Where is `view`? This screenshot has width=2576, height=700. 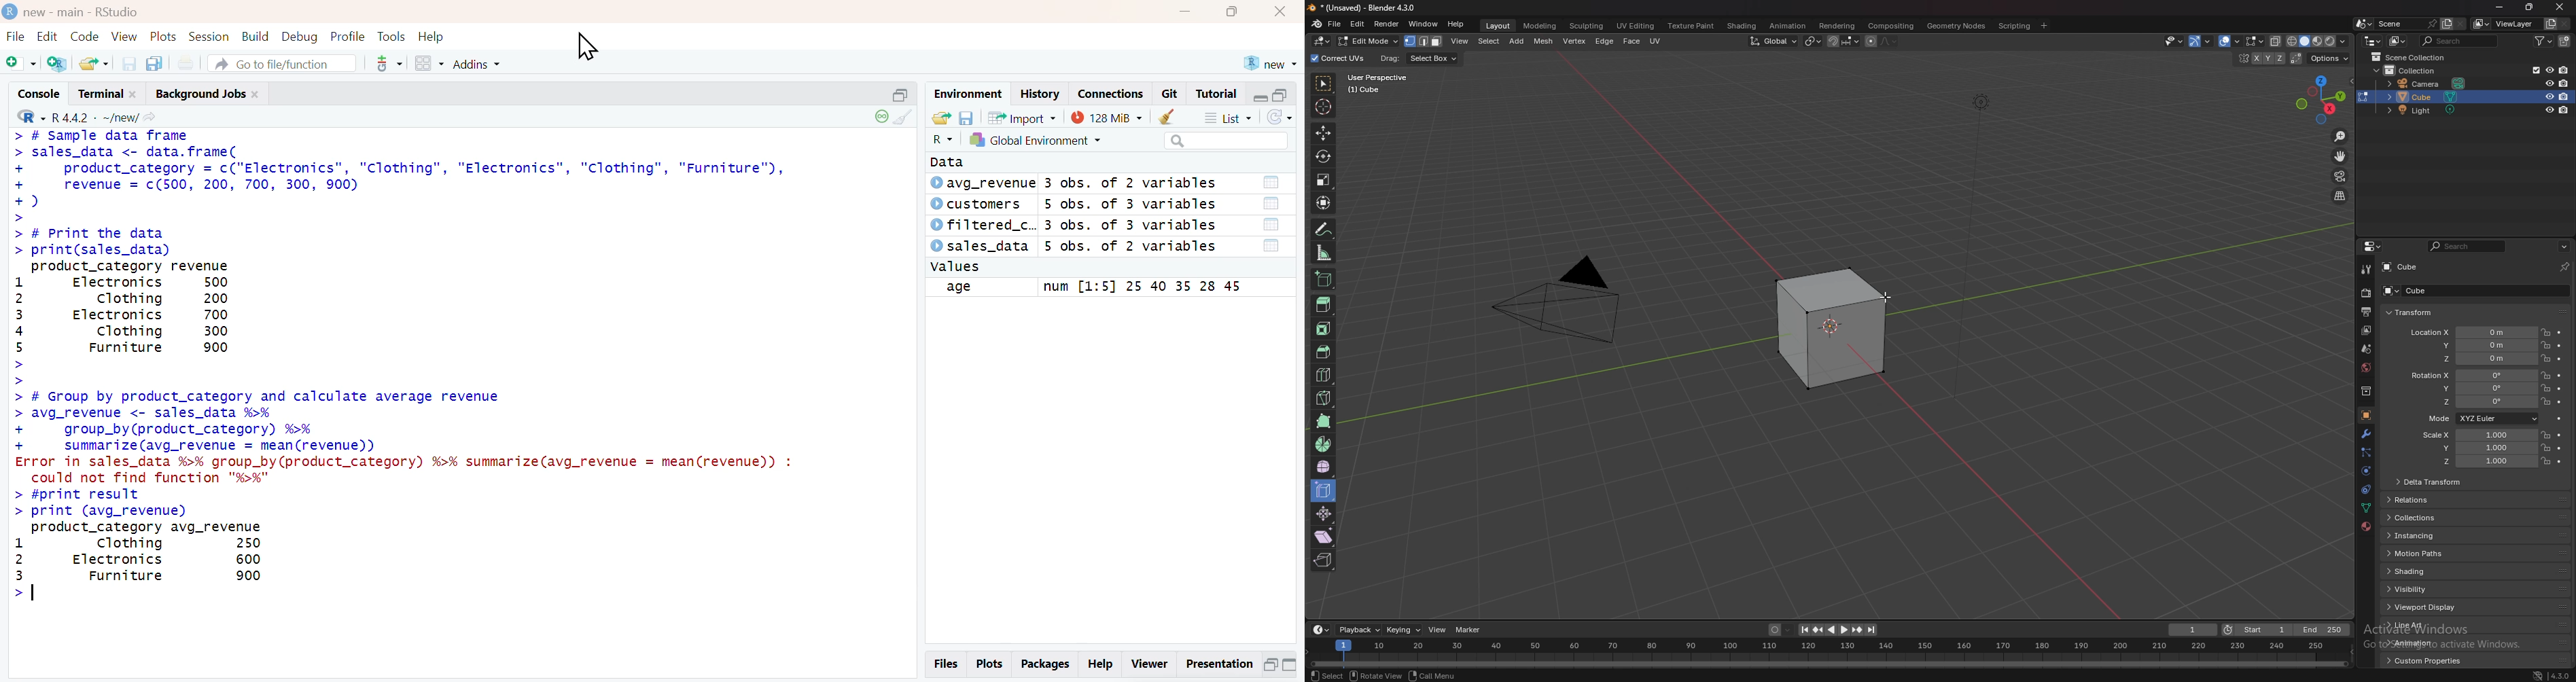
view is located at coordinates (1437, 628).